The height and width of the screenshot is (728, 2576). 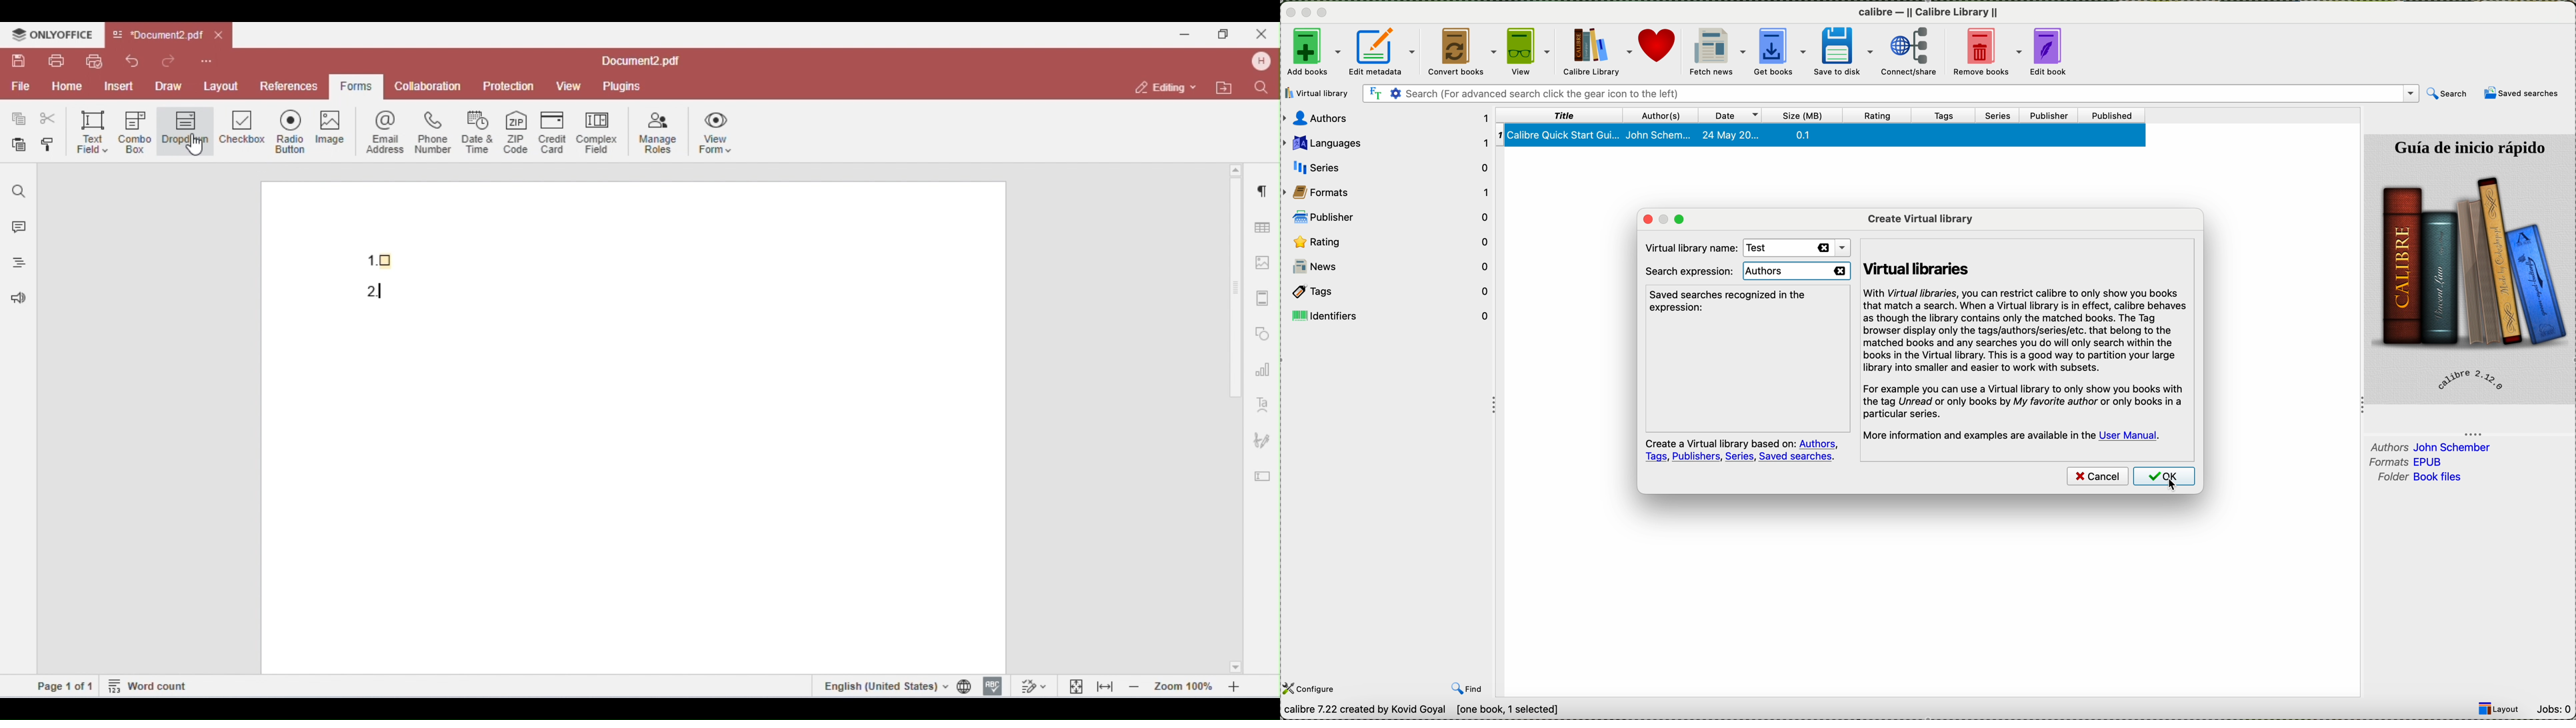 What do you see at coordinates (2503, 709) in the screenshot?
I see `layout` at bounding box center [2503, 709].